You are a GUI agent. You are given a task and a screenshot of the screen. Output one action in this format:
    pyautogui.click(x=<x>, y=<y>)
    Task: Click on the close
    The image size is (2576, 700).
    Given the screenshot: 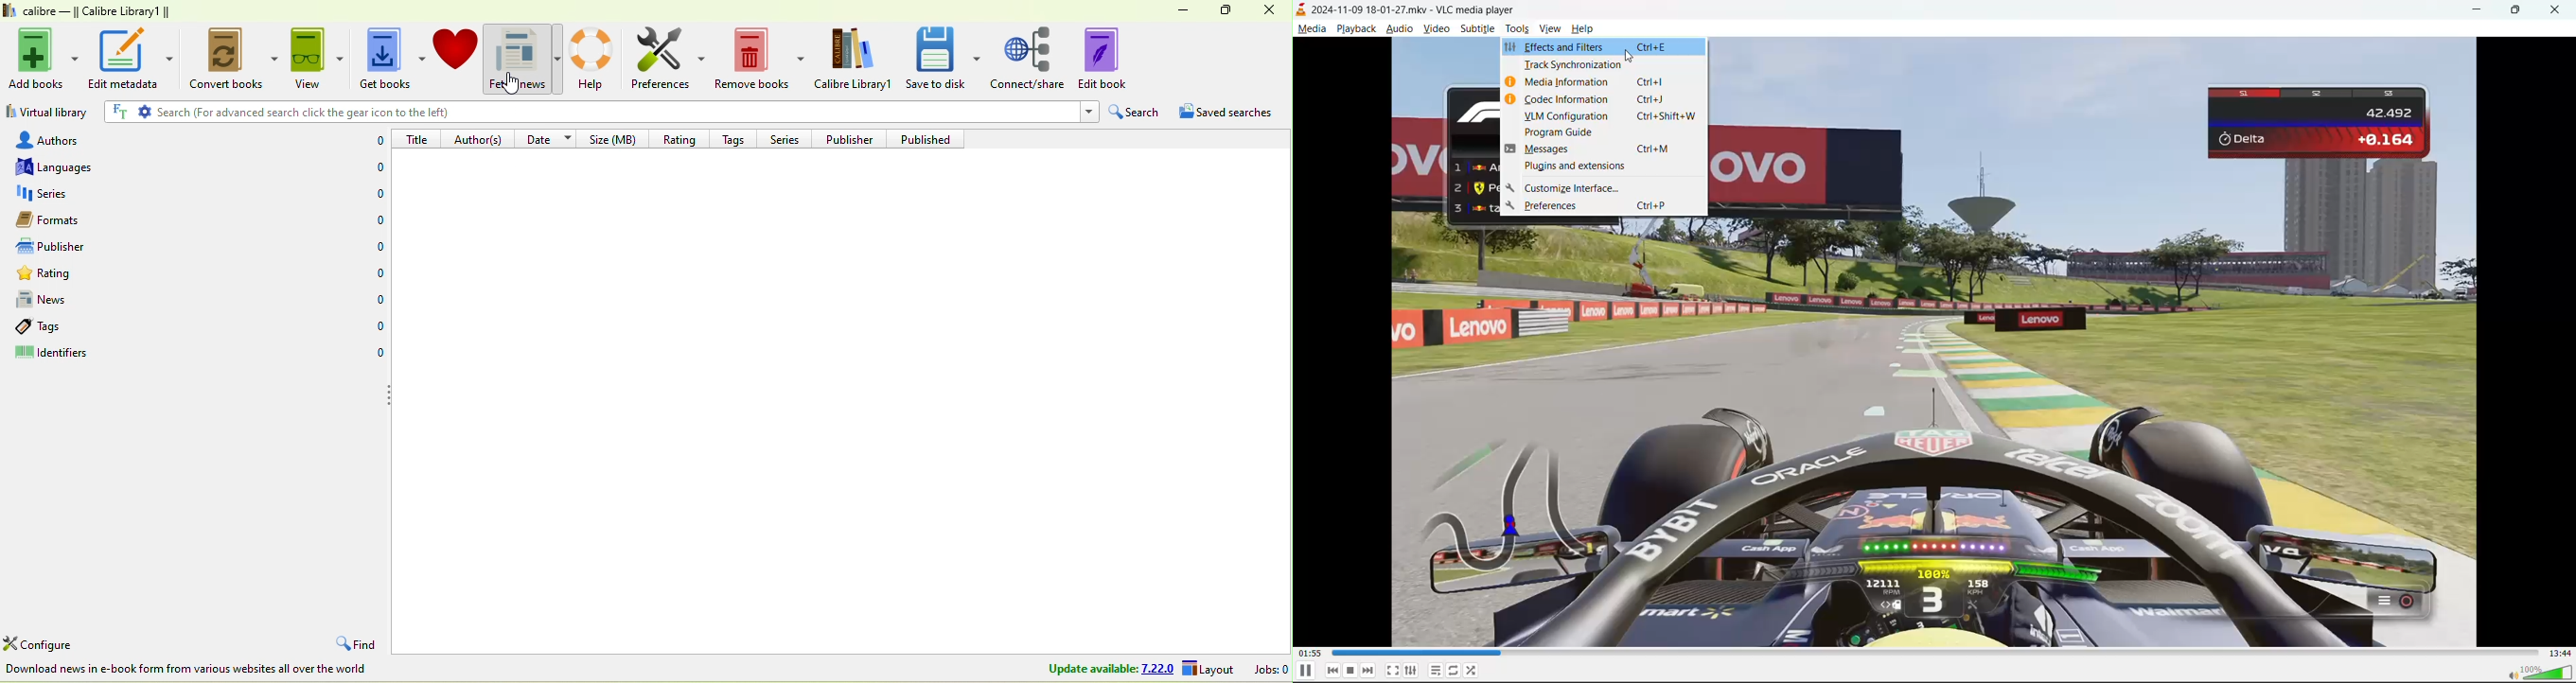 What is the action you would take?
    pyautogui.click(x=2557, y=10)
    